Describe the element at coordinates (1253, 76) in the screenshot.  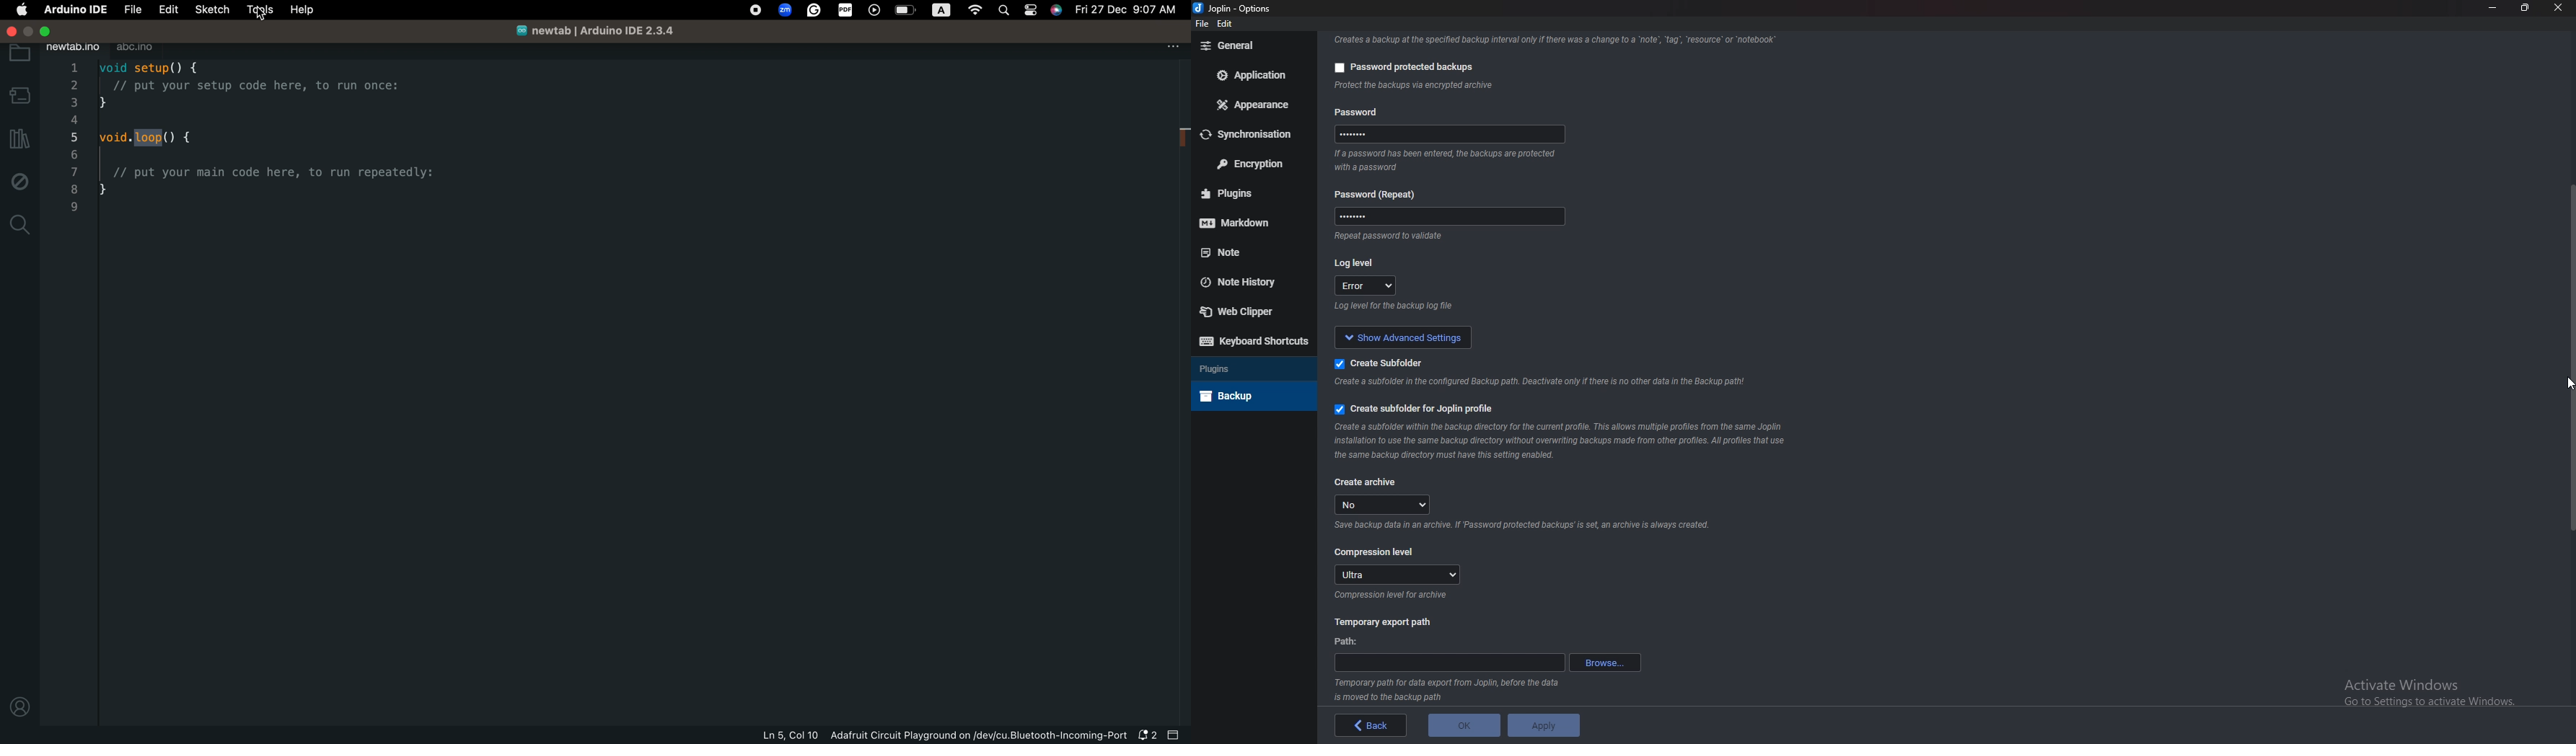
I see `Application` at that location.